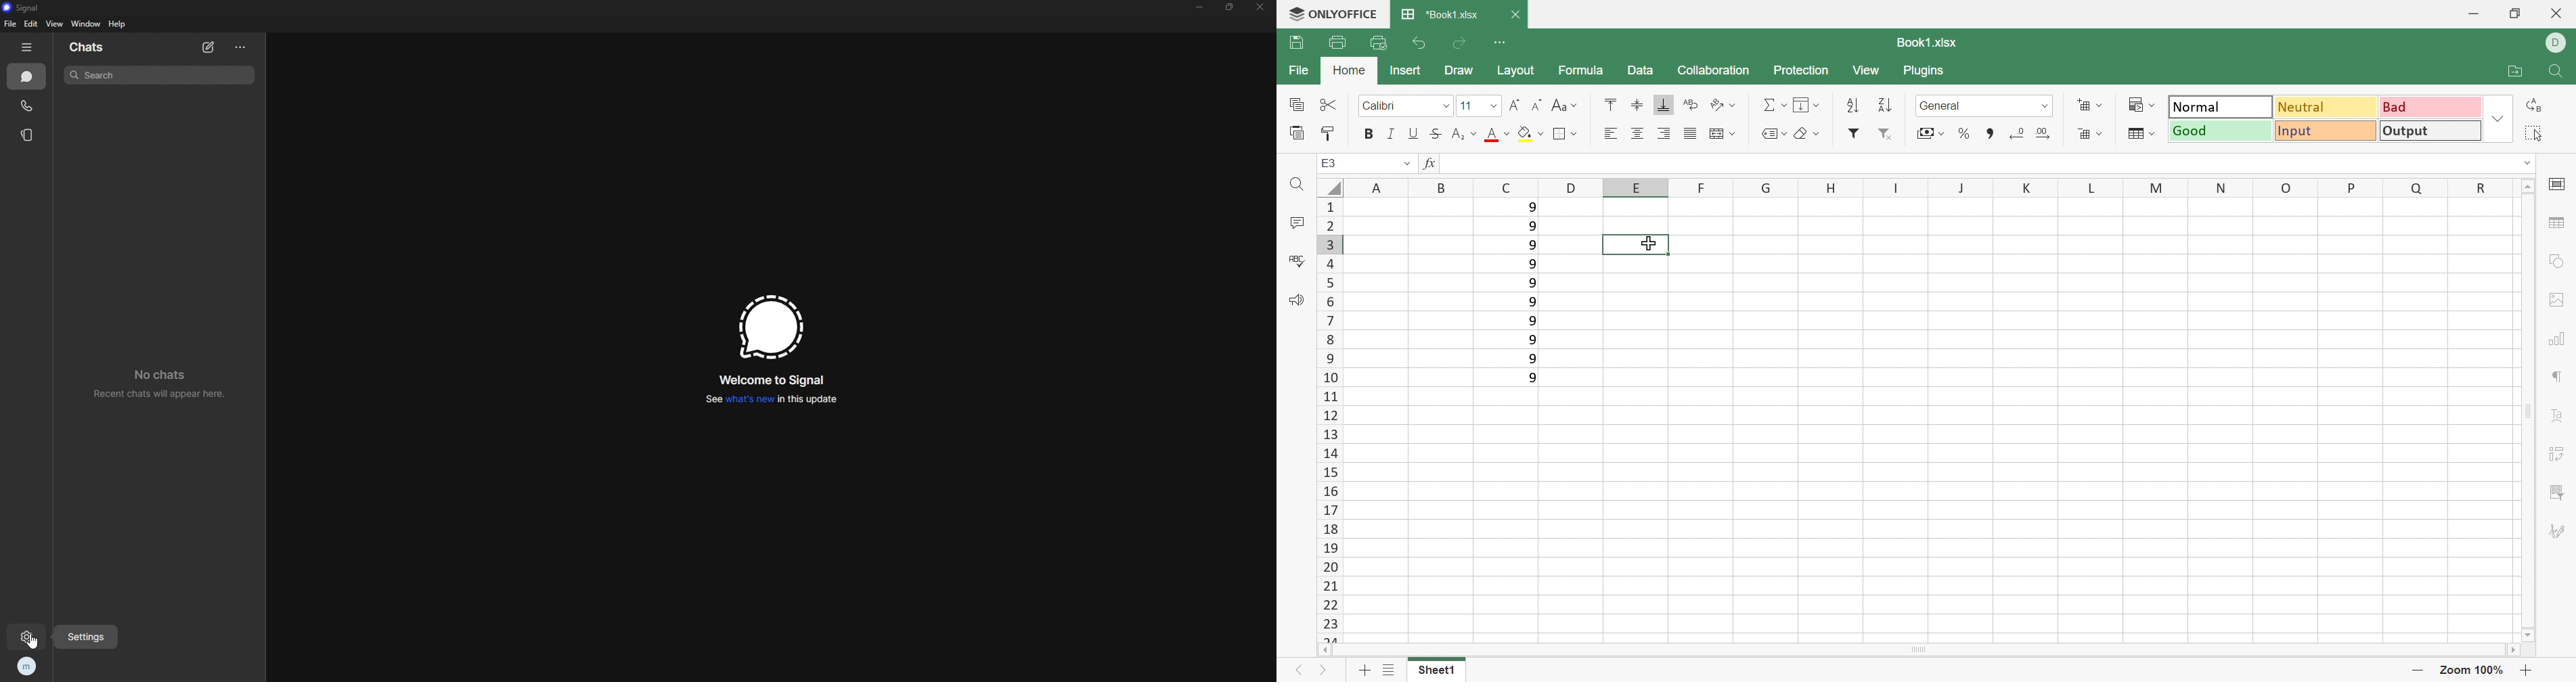 The width and height of the screenshot is (2576, 700). I want to click on signal, so click(27, 8).